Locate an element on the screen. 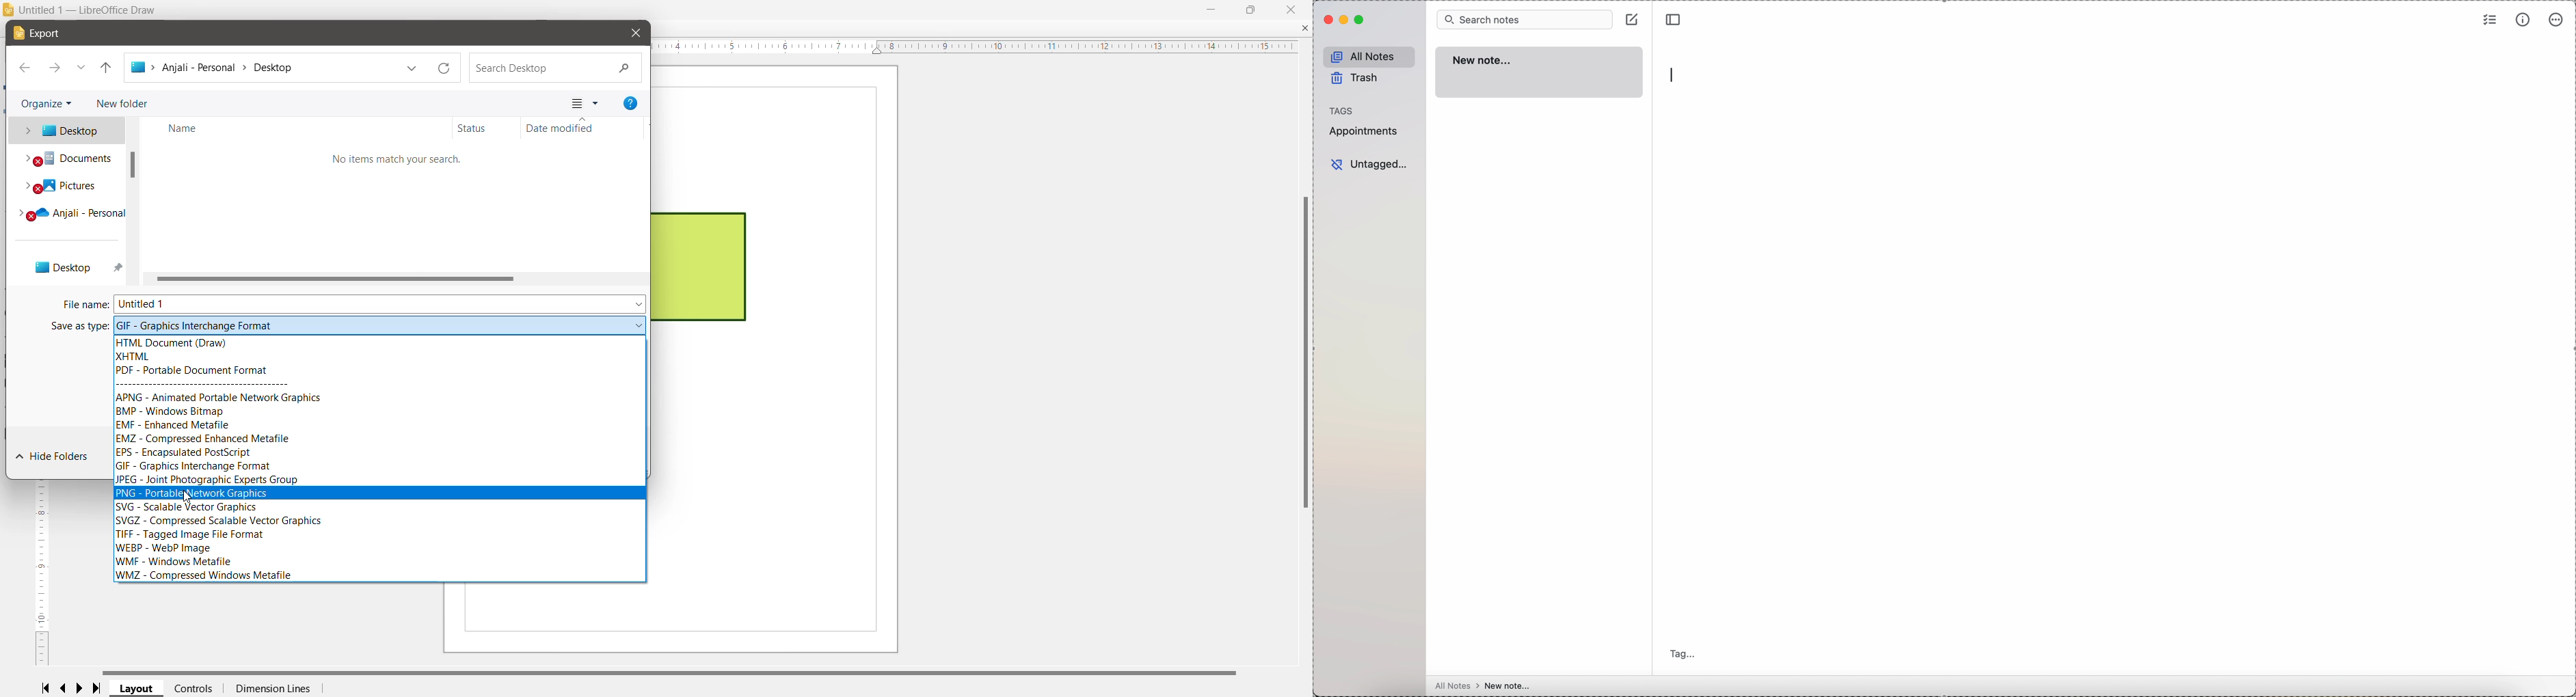 The image size is (2576, 700). Application Logo is located at coordinates (9, 11).